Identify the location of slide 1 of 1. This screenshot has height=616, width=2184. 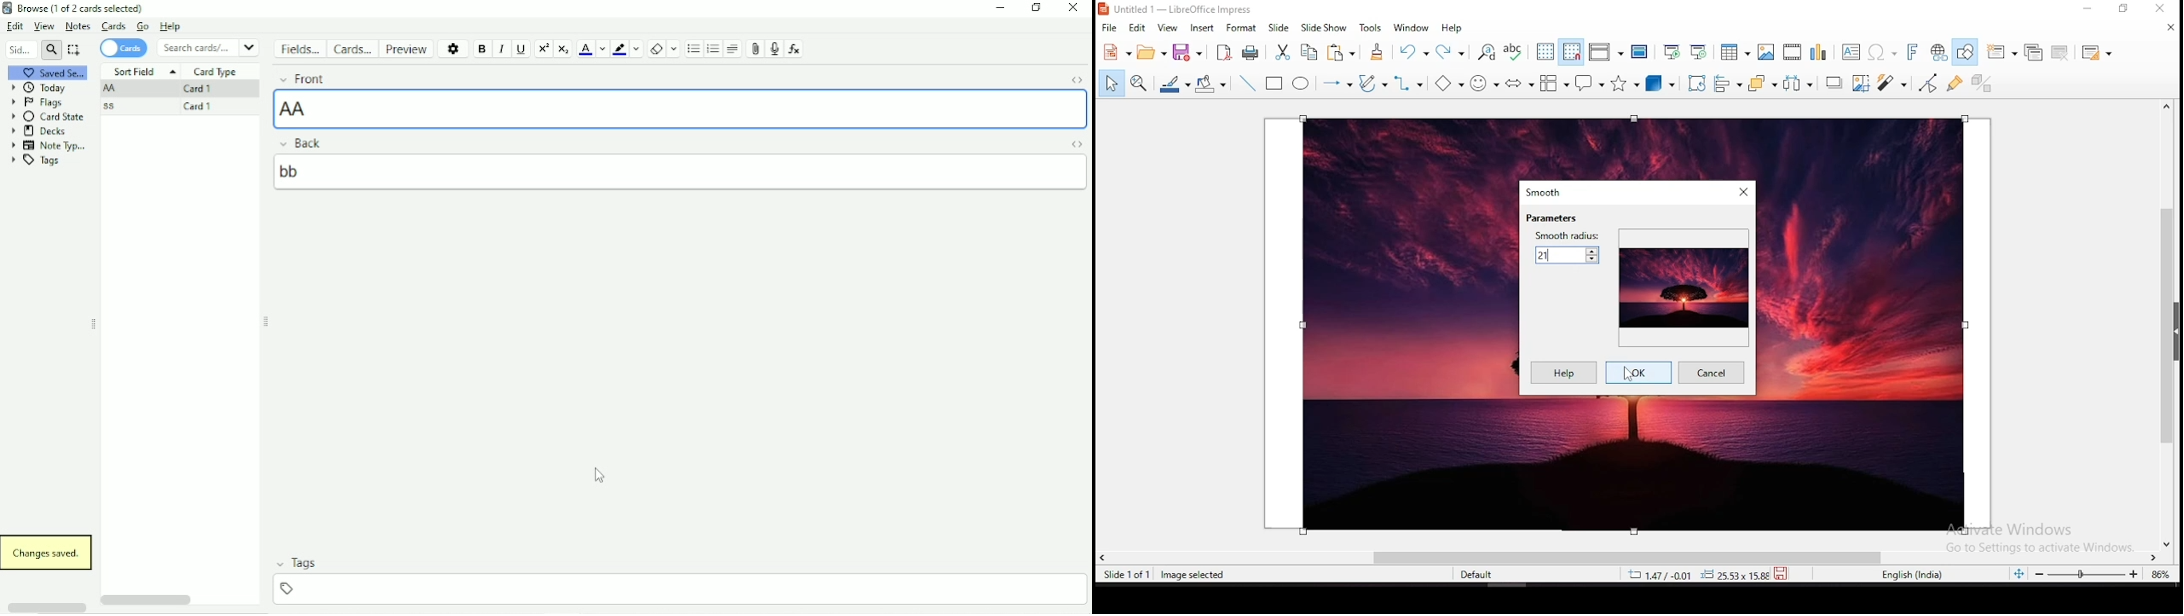
(1130, 575).